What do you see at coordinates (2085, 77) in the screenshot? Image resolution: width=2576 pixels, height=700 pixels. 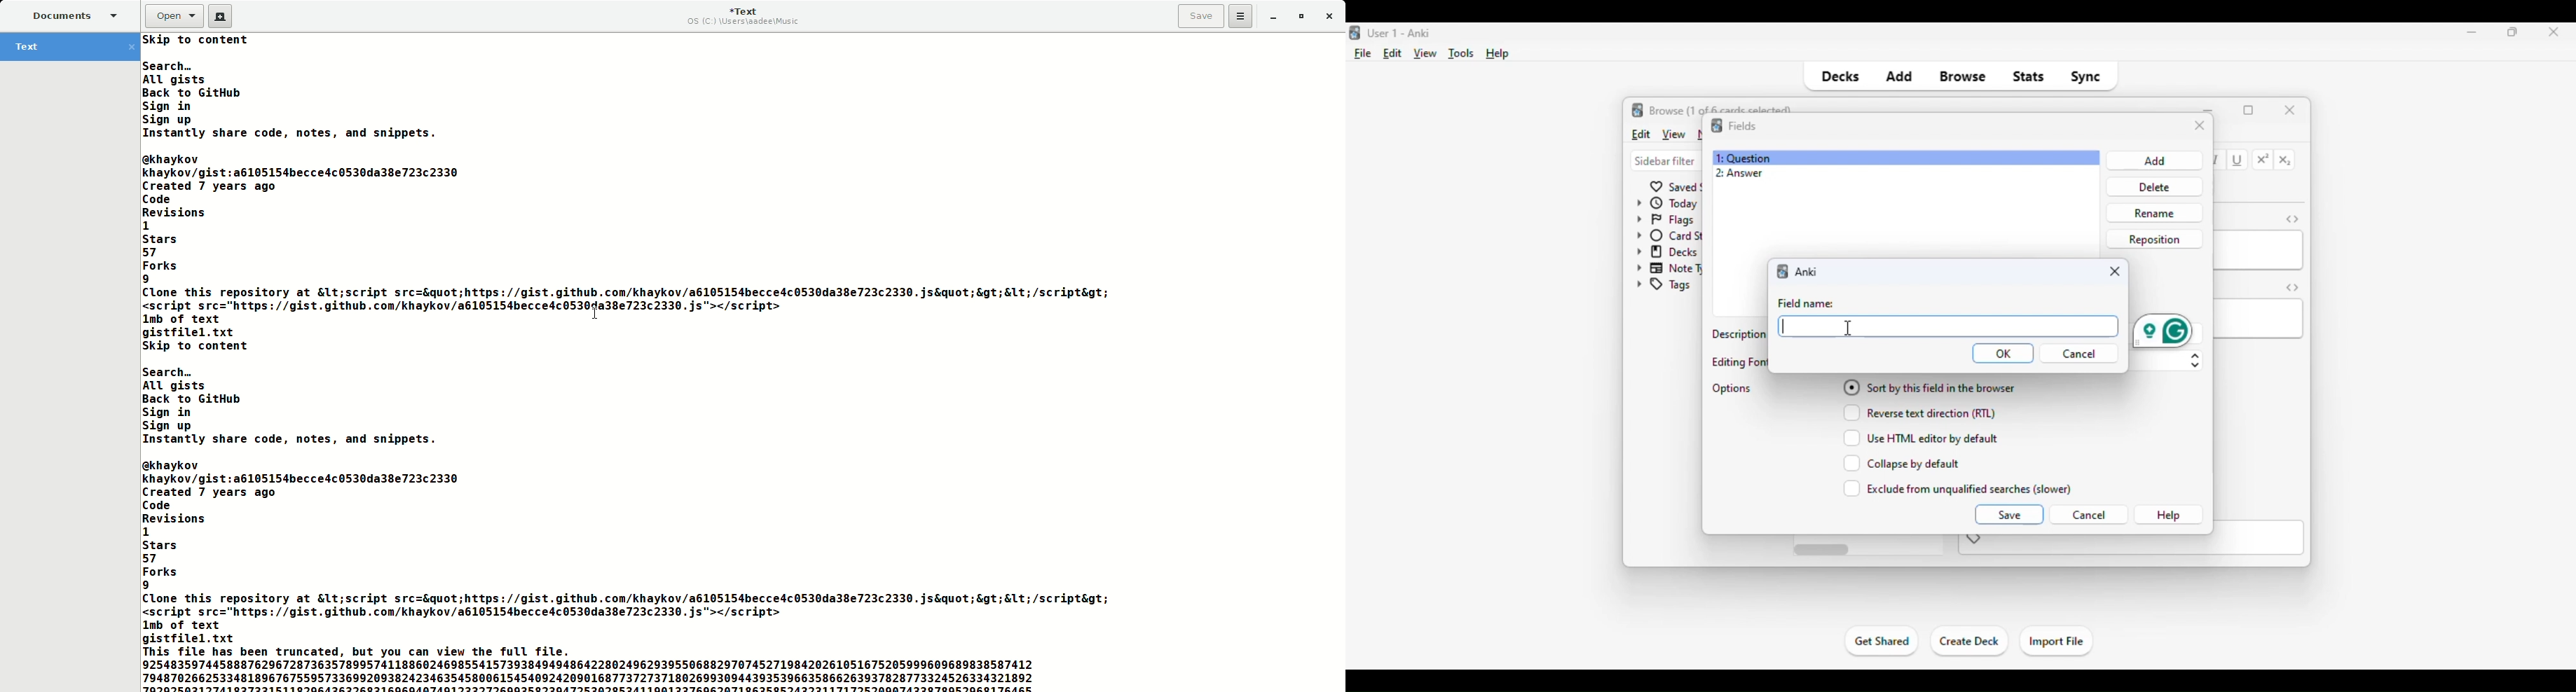 I see `sync` at bounding box center [2085, 77].